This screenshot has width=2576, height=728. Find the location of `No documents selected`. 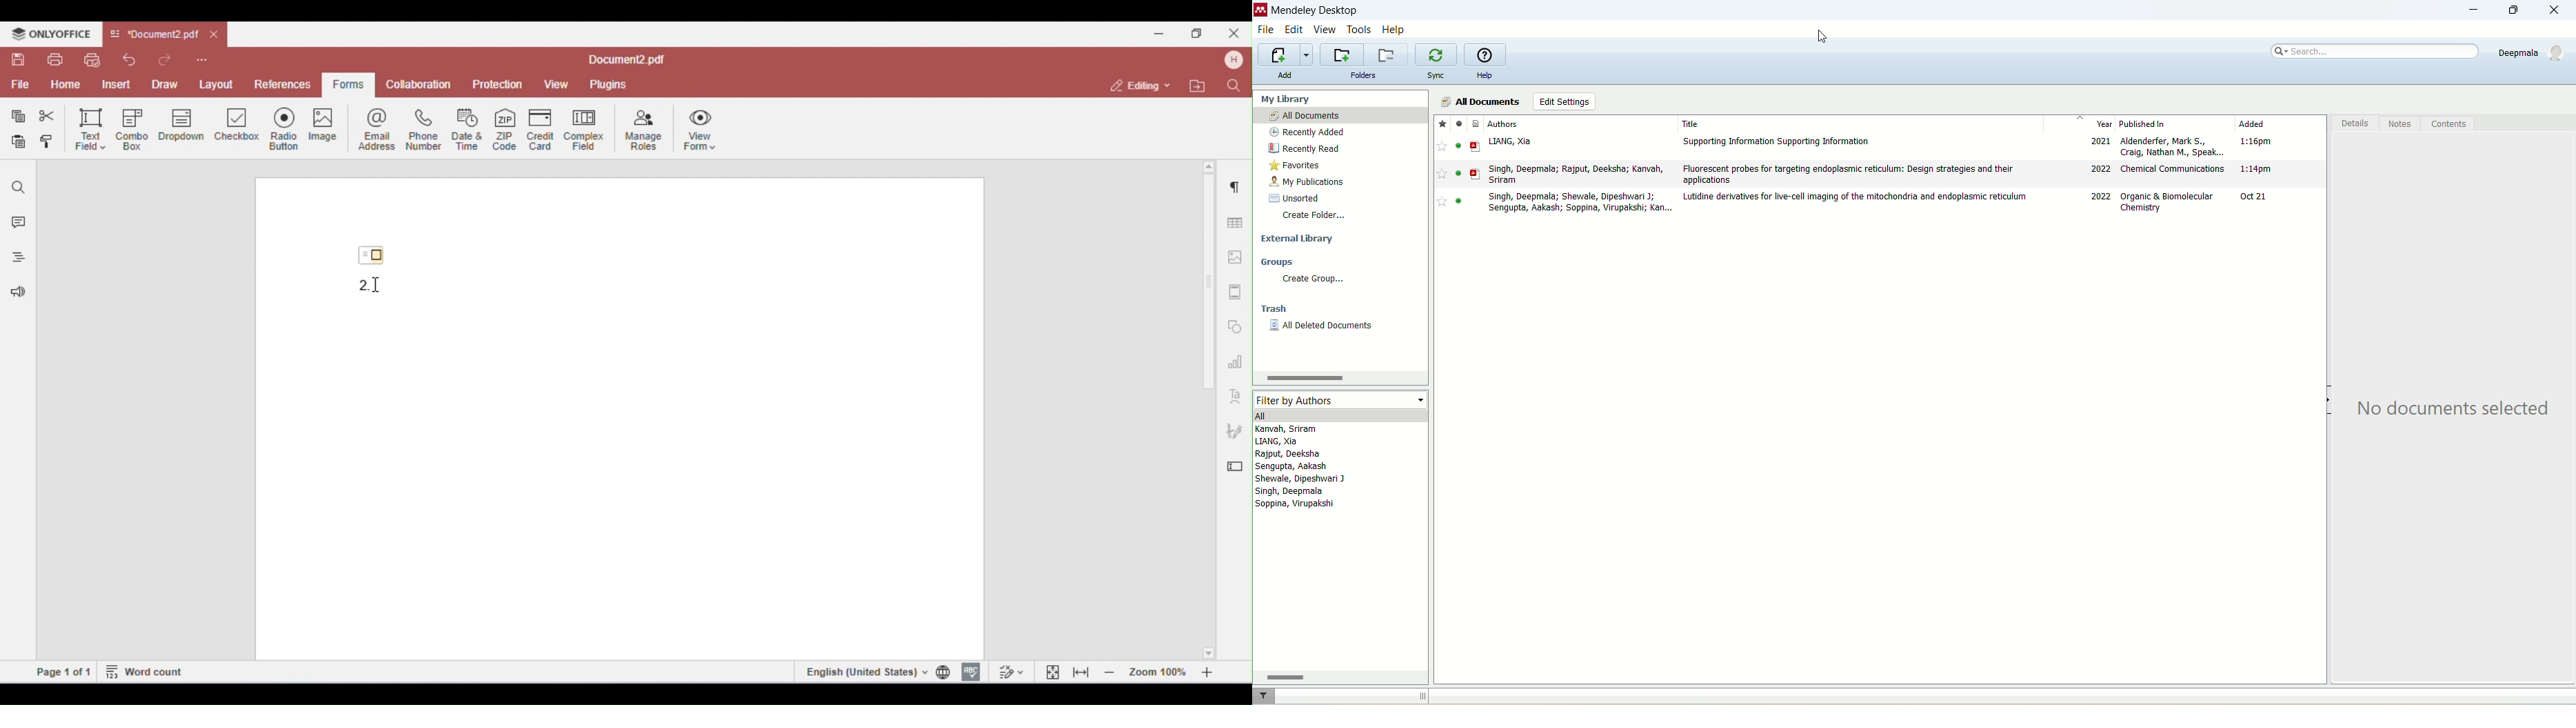

No documents selected is located at coordinates (2450, 410).